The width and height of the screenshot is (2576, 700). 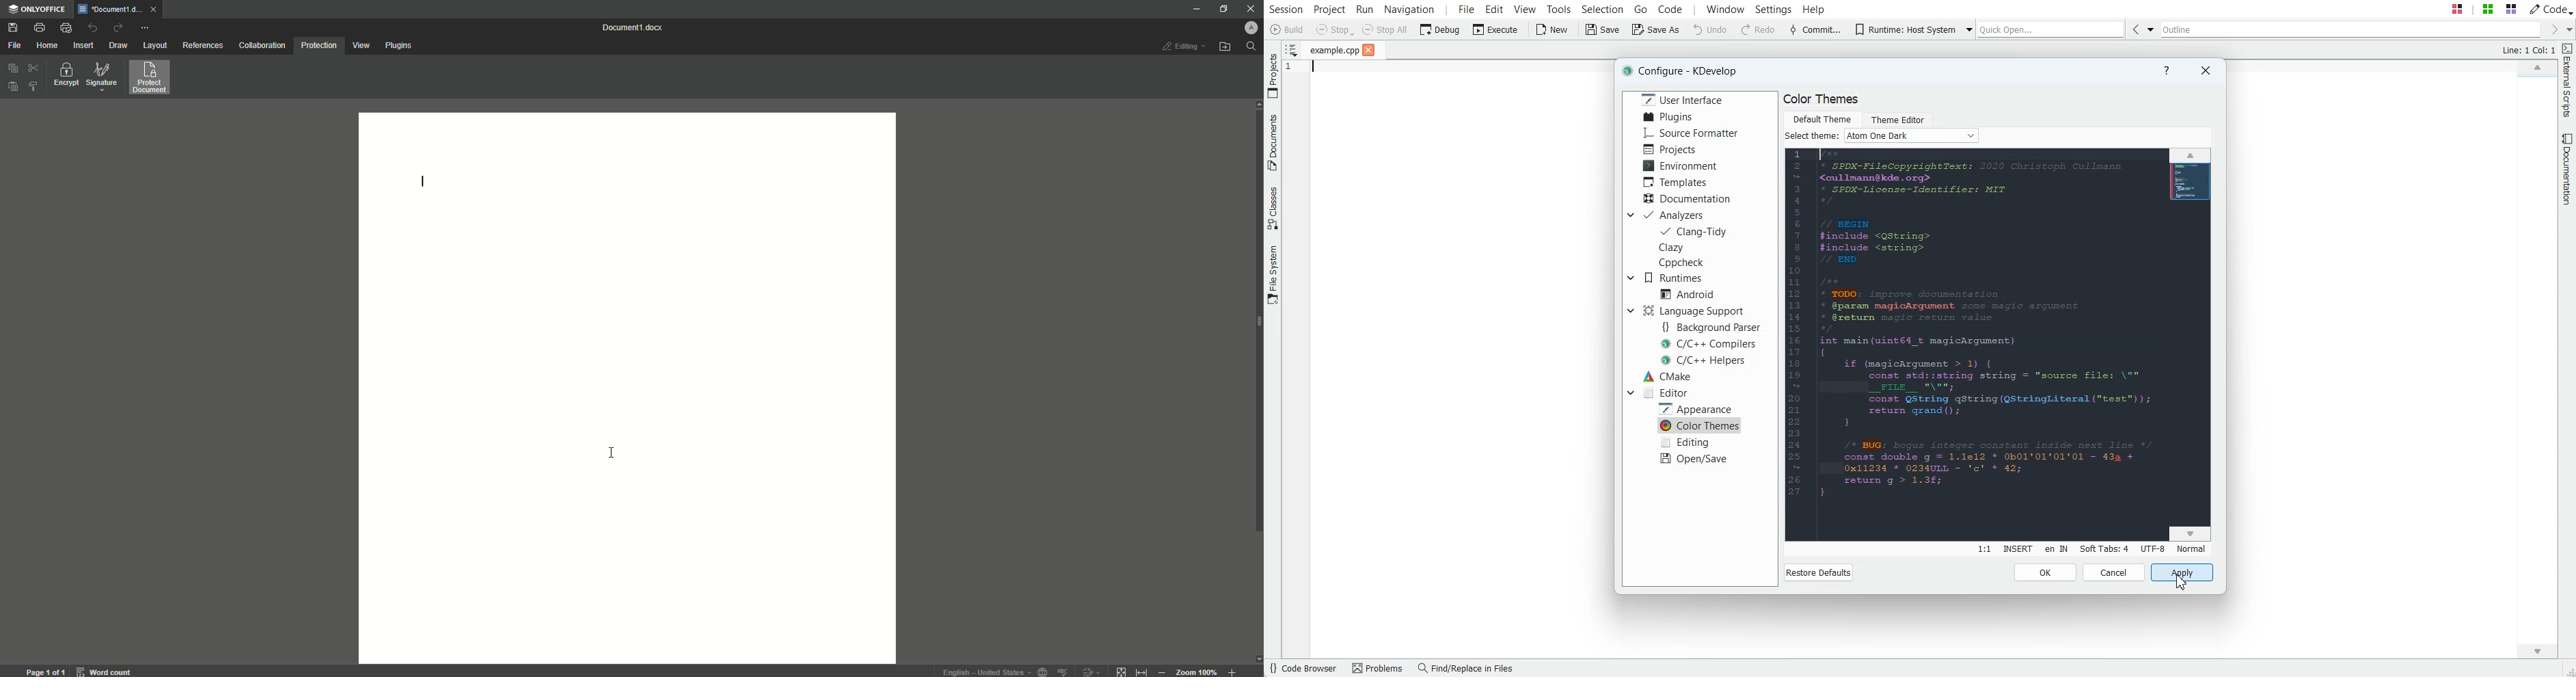 What do you see at coordinates (39, 26) in the screenshot?
I see `Print` at bounding box center [39, 26].